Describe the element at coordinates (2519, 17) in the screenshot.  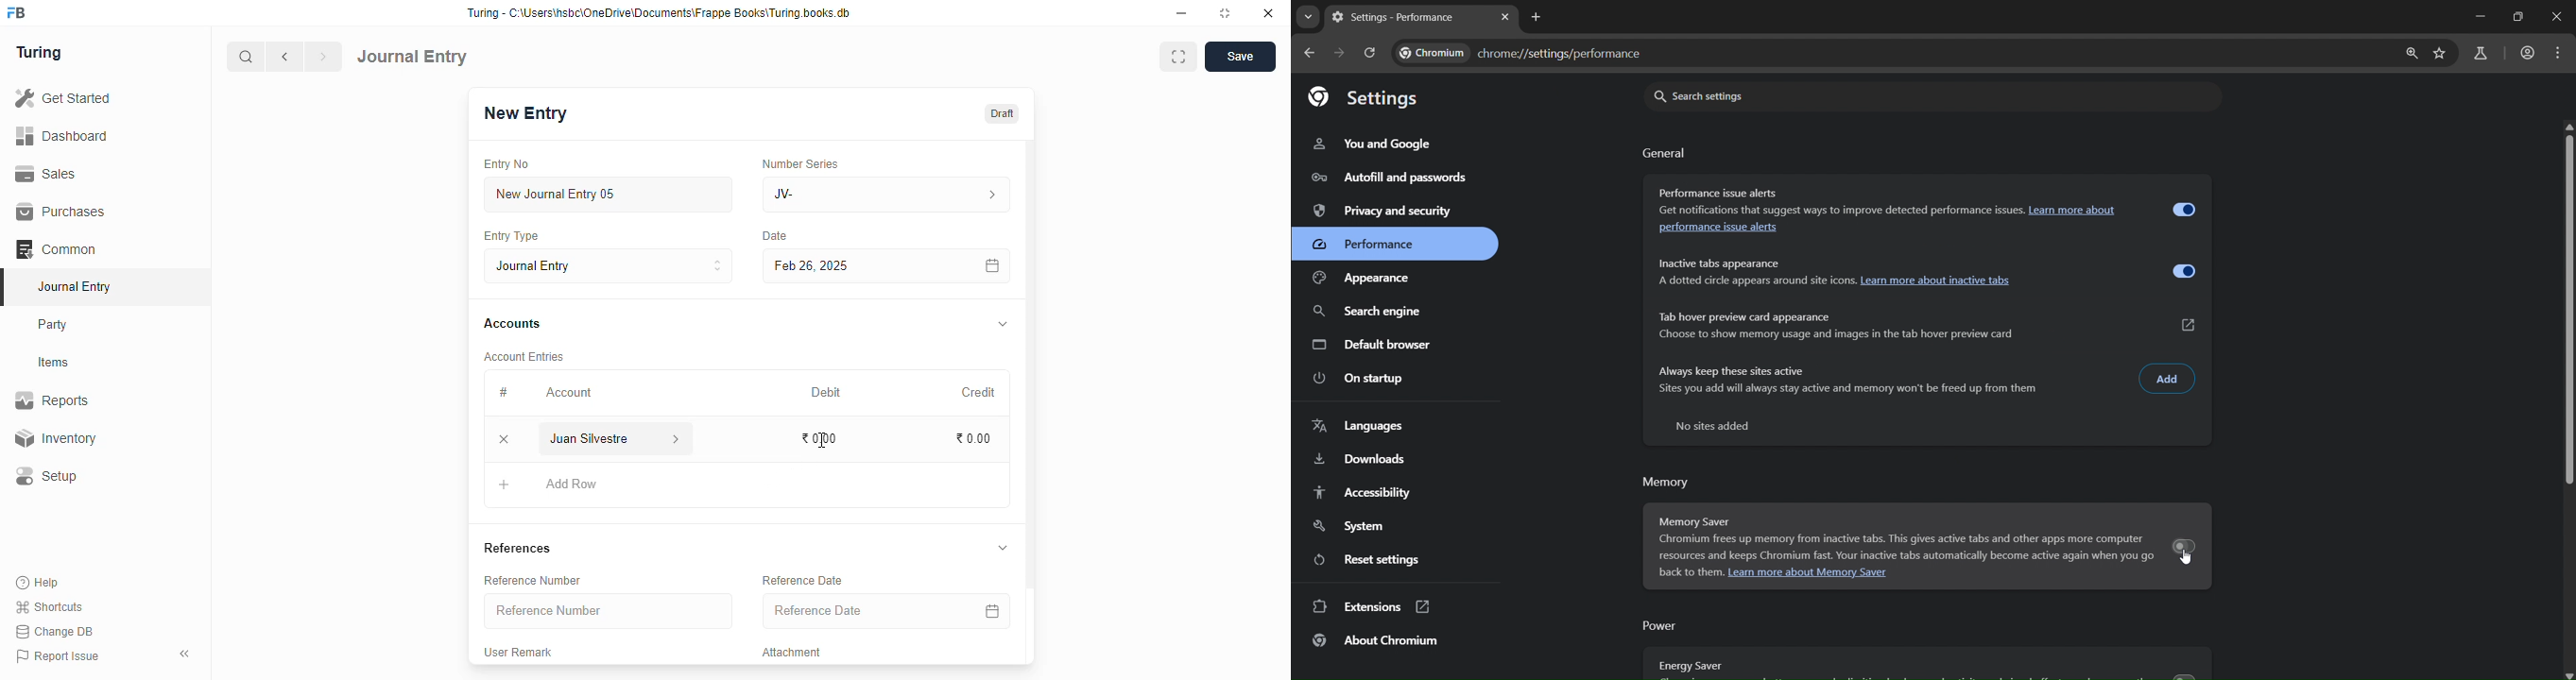
I see `restore down` at that location.